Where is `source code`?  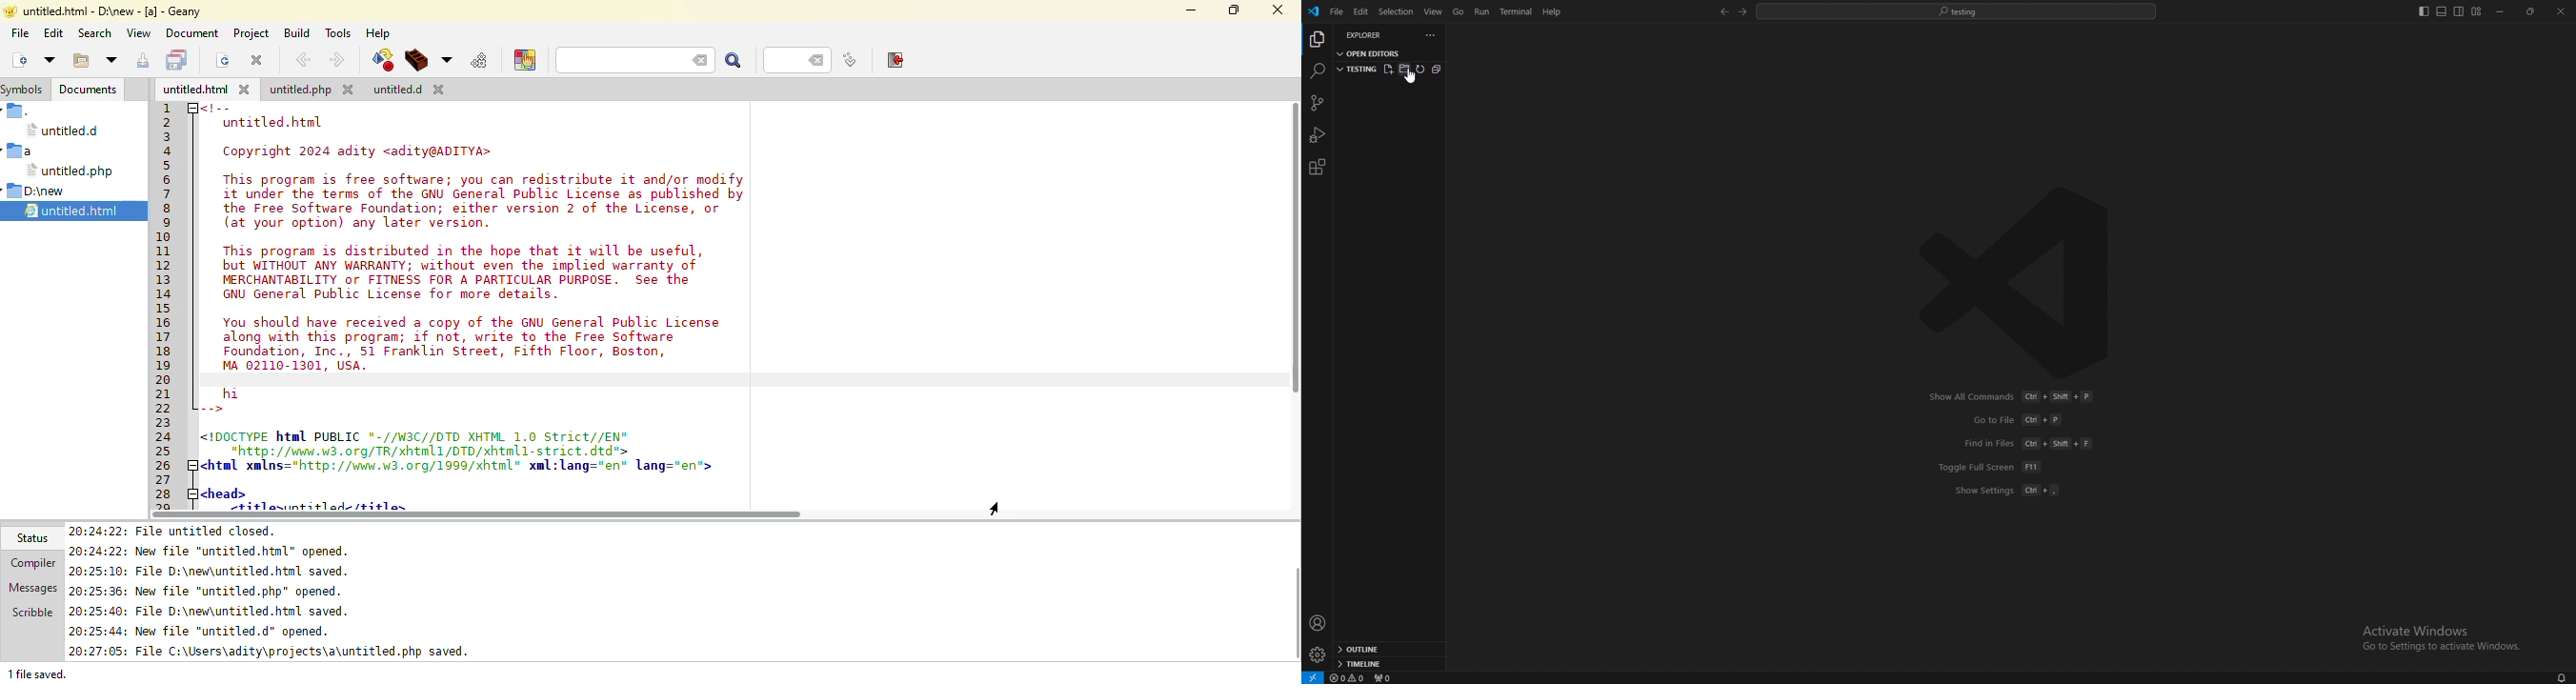
source code is located at coordinates (1316, 104).